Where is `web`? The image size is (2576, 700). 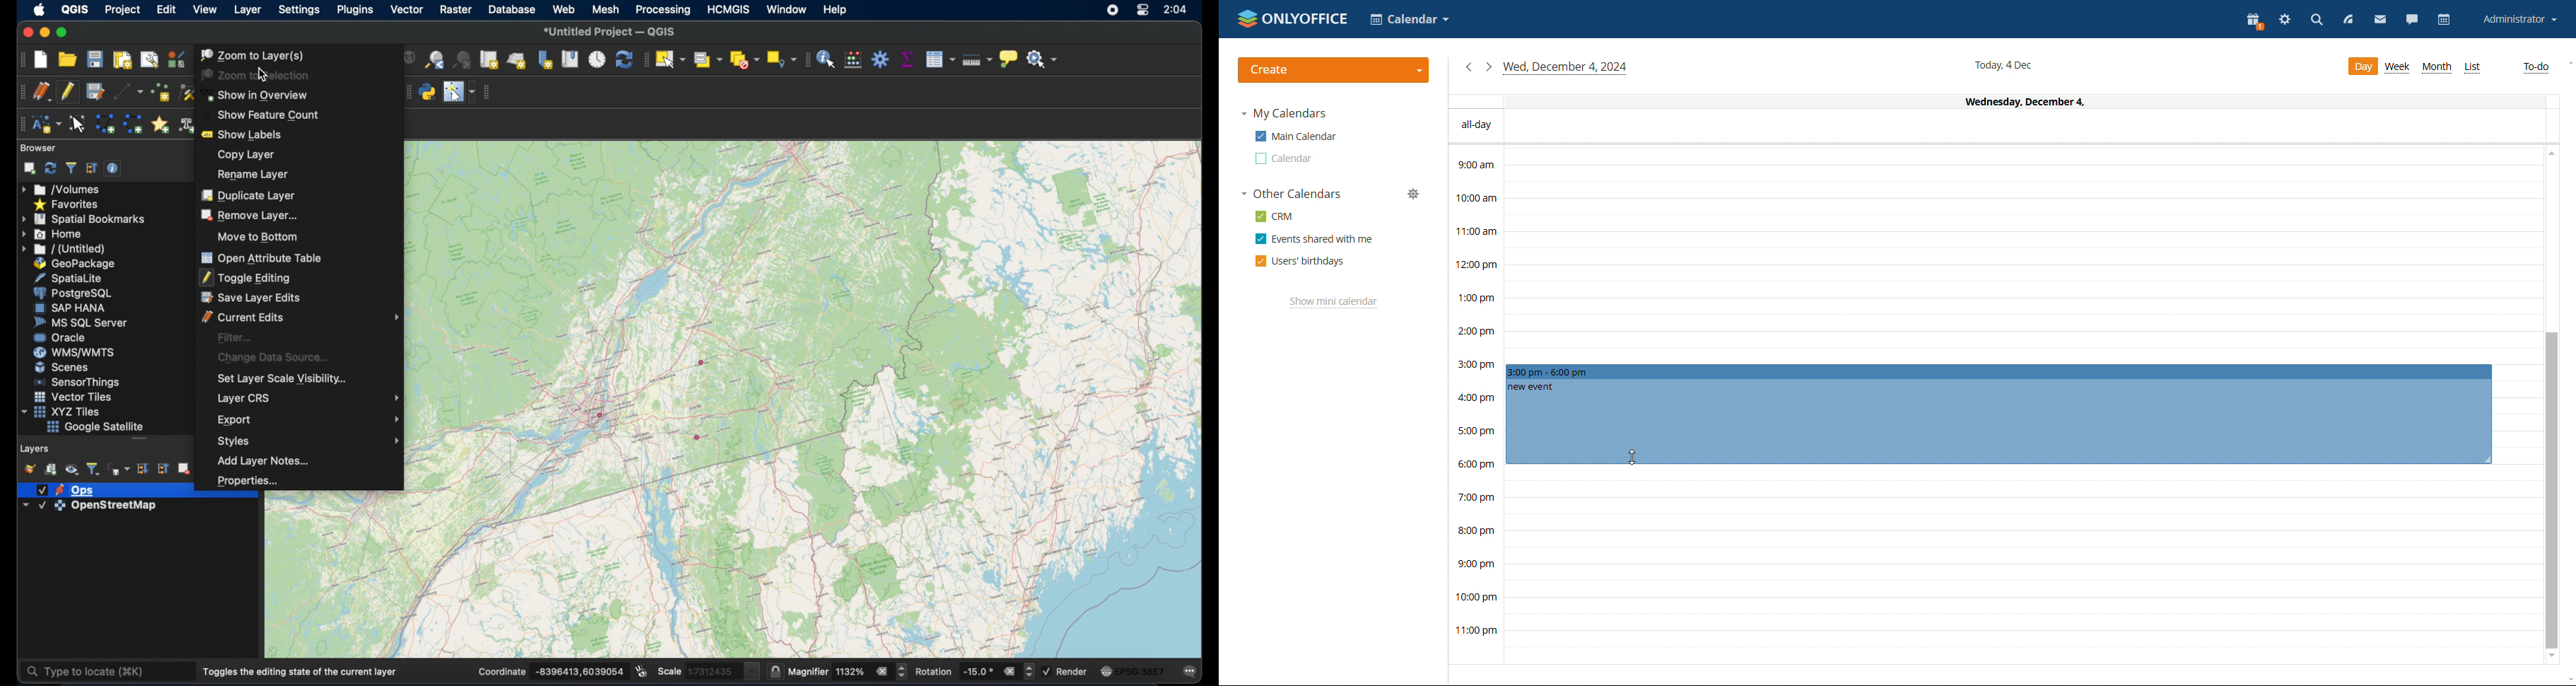 web is located at coordinates (564, 10).